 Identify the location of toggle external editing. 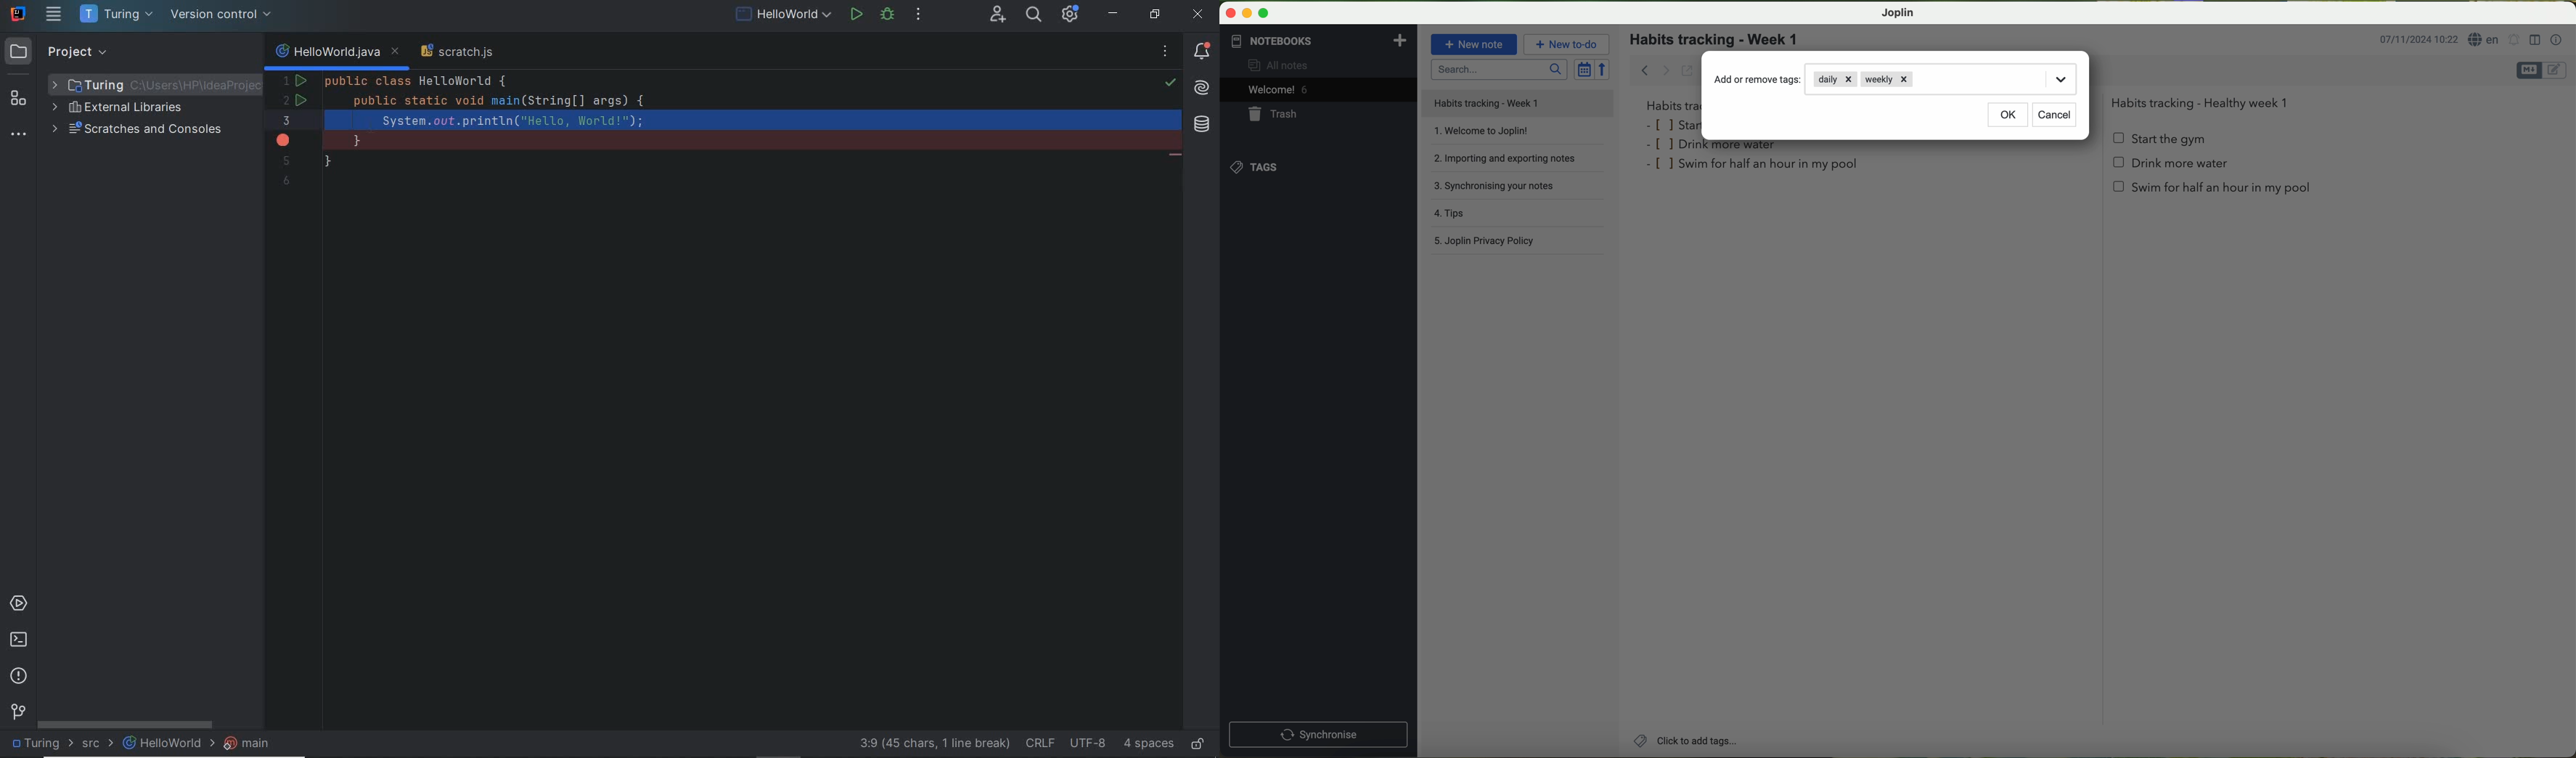
(1687, 70).